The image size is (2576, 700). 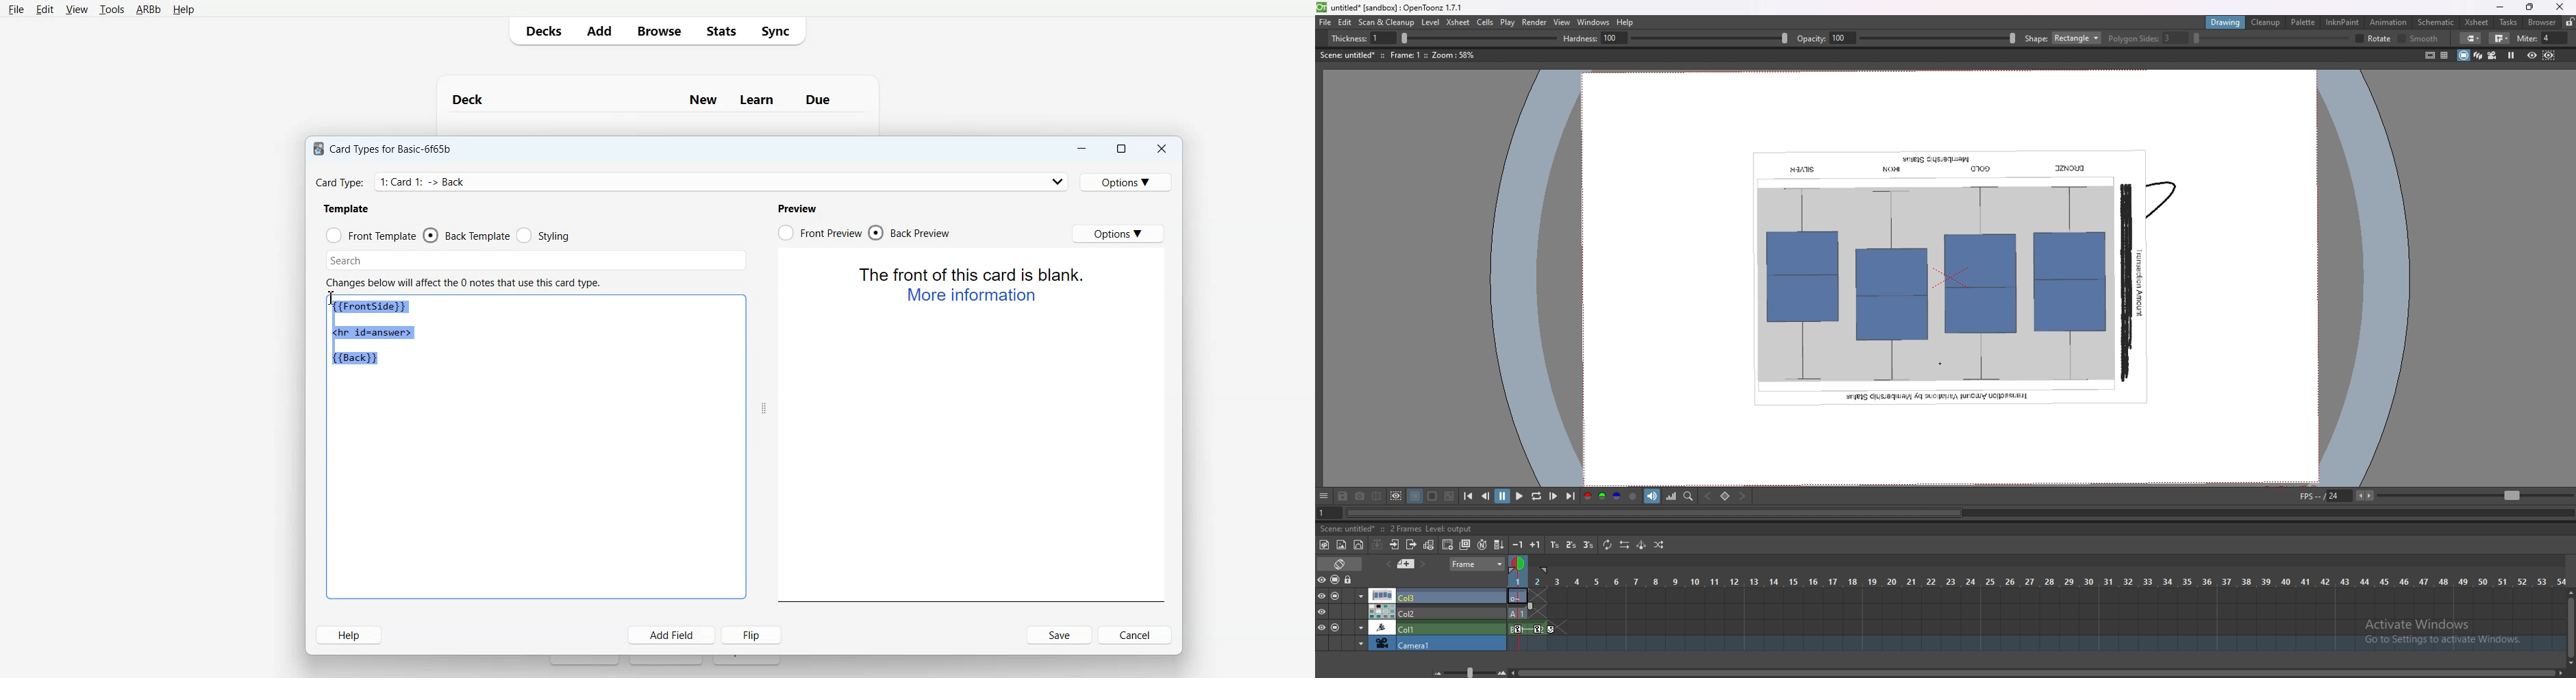 What do you see at coordinates (347, 208) in the screenshot?
I see `Text 2` at bounding box center [347, 208].